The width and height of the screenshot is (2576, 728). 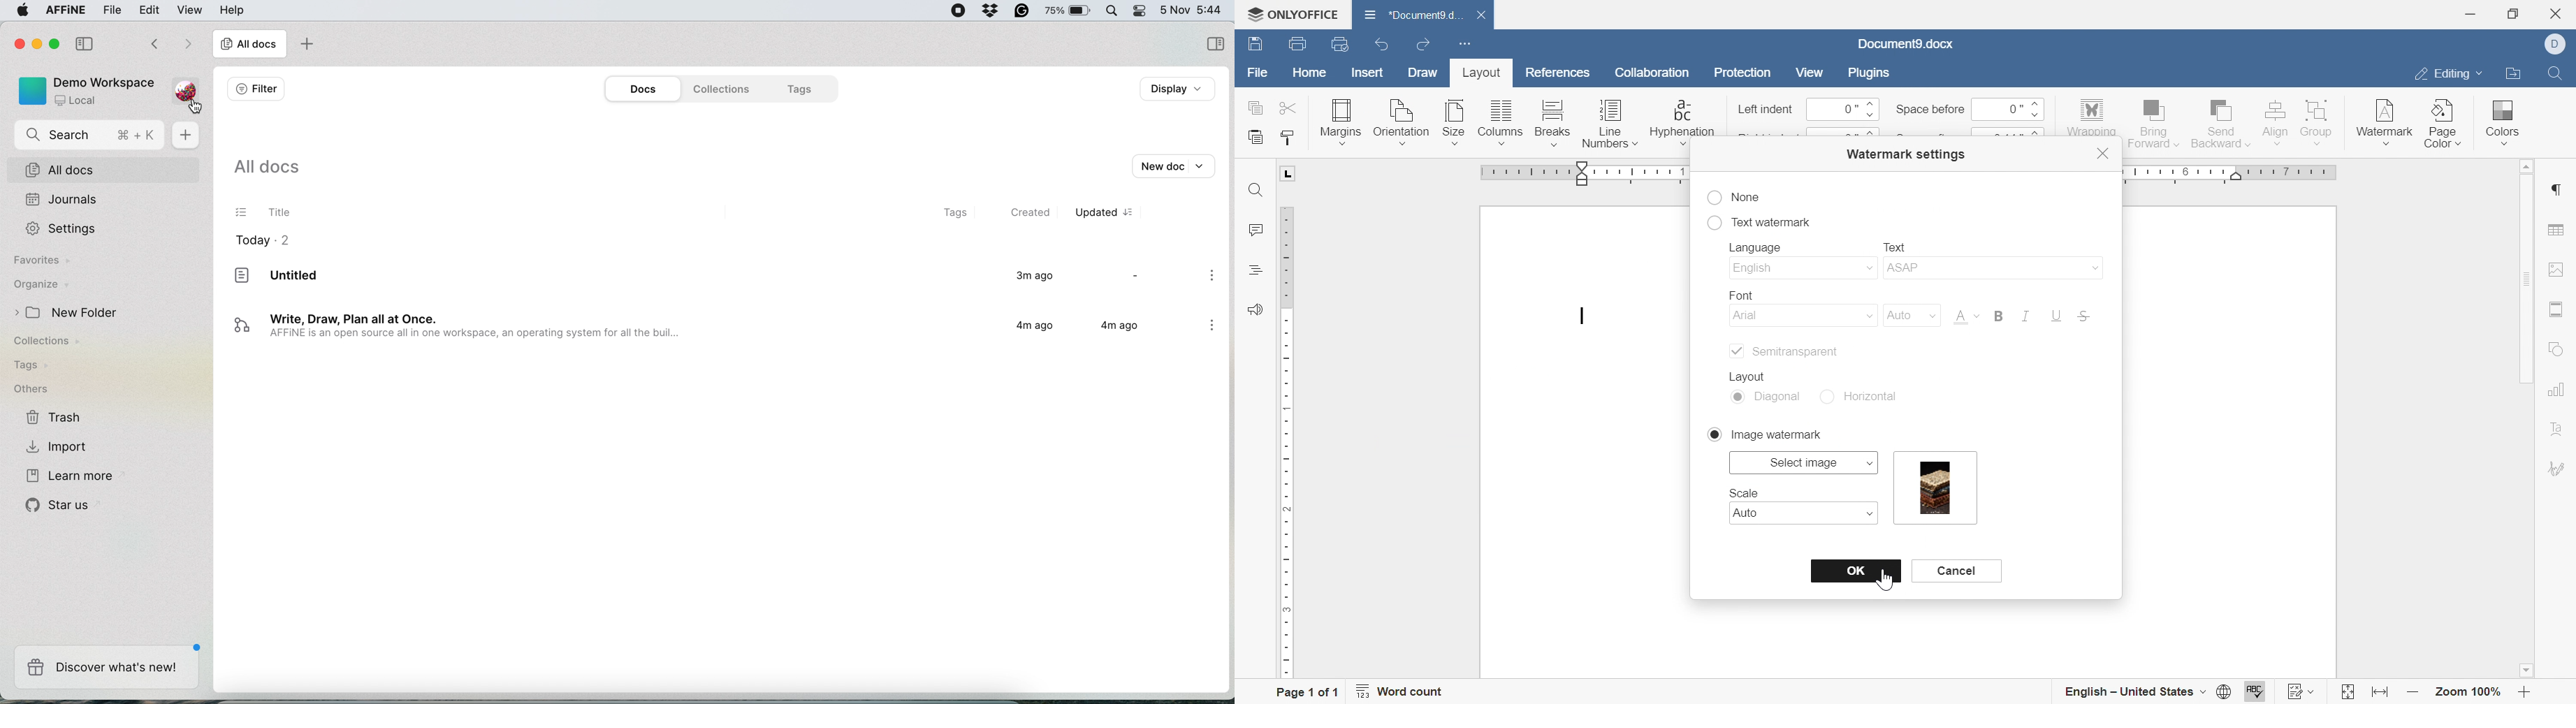 What do you see at coordinates (2318, 121) in the screenshot?
I see `group` at bounding box center [2318, 121].